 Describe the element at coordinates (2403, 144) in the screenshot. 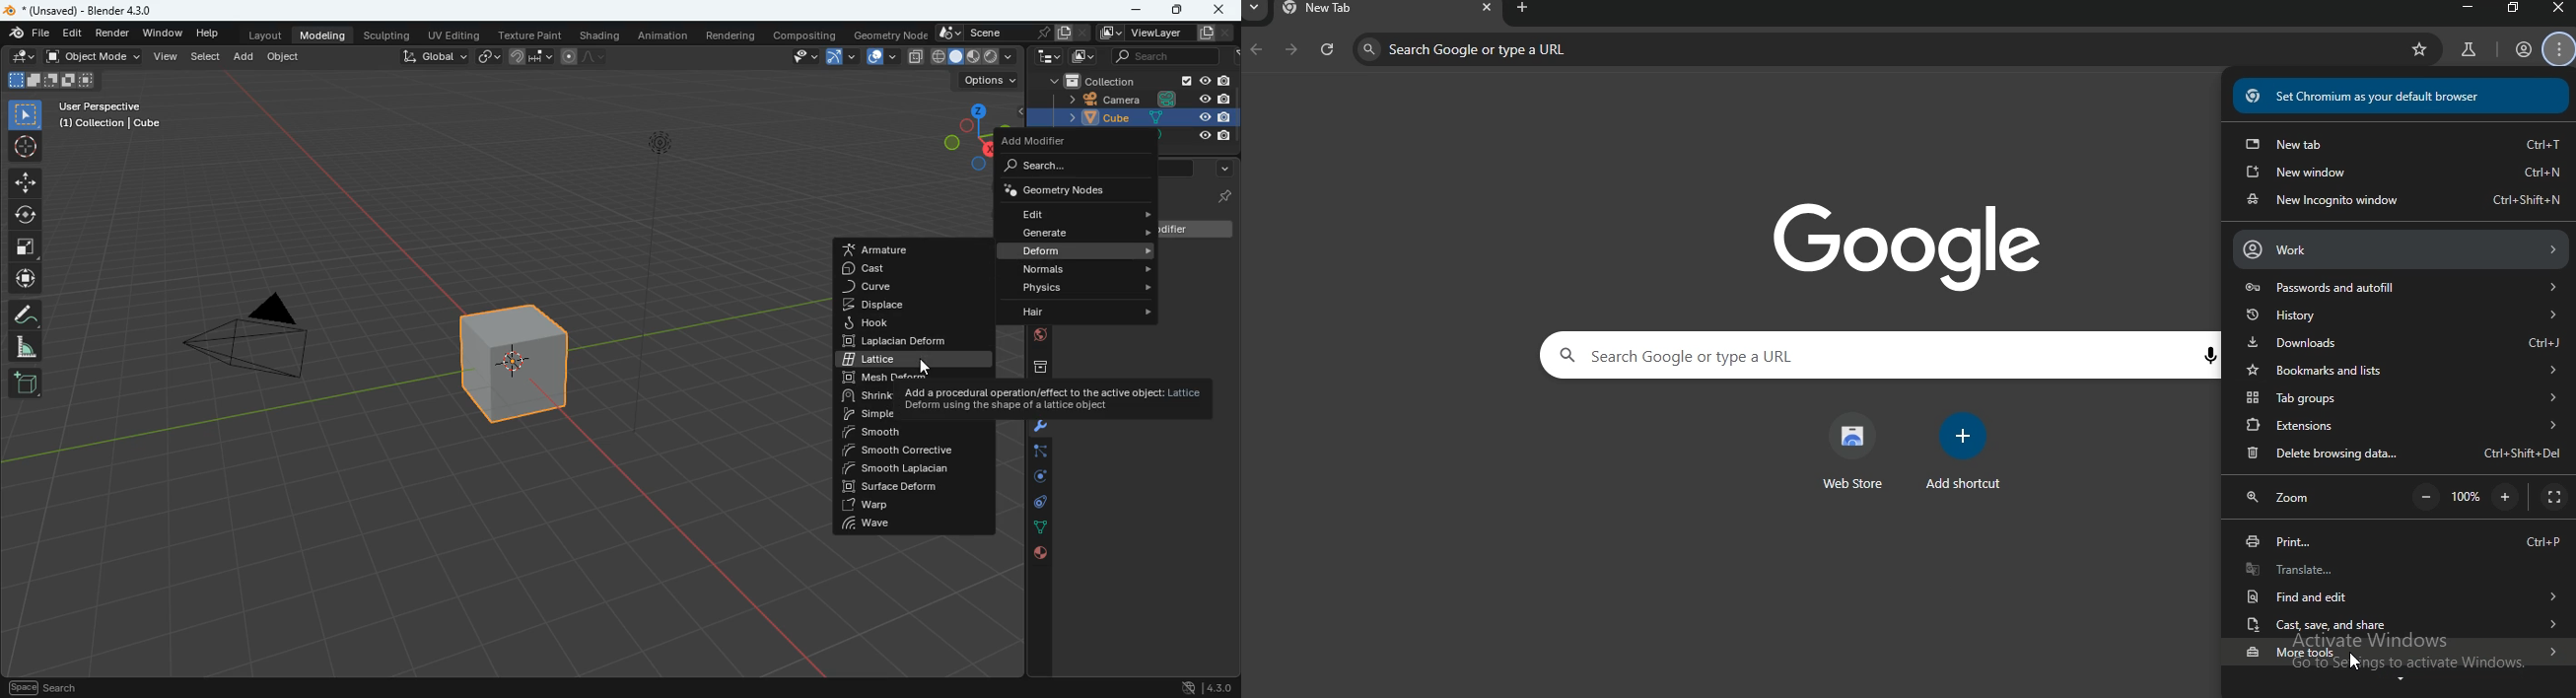

I see `new tab` at that location.